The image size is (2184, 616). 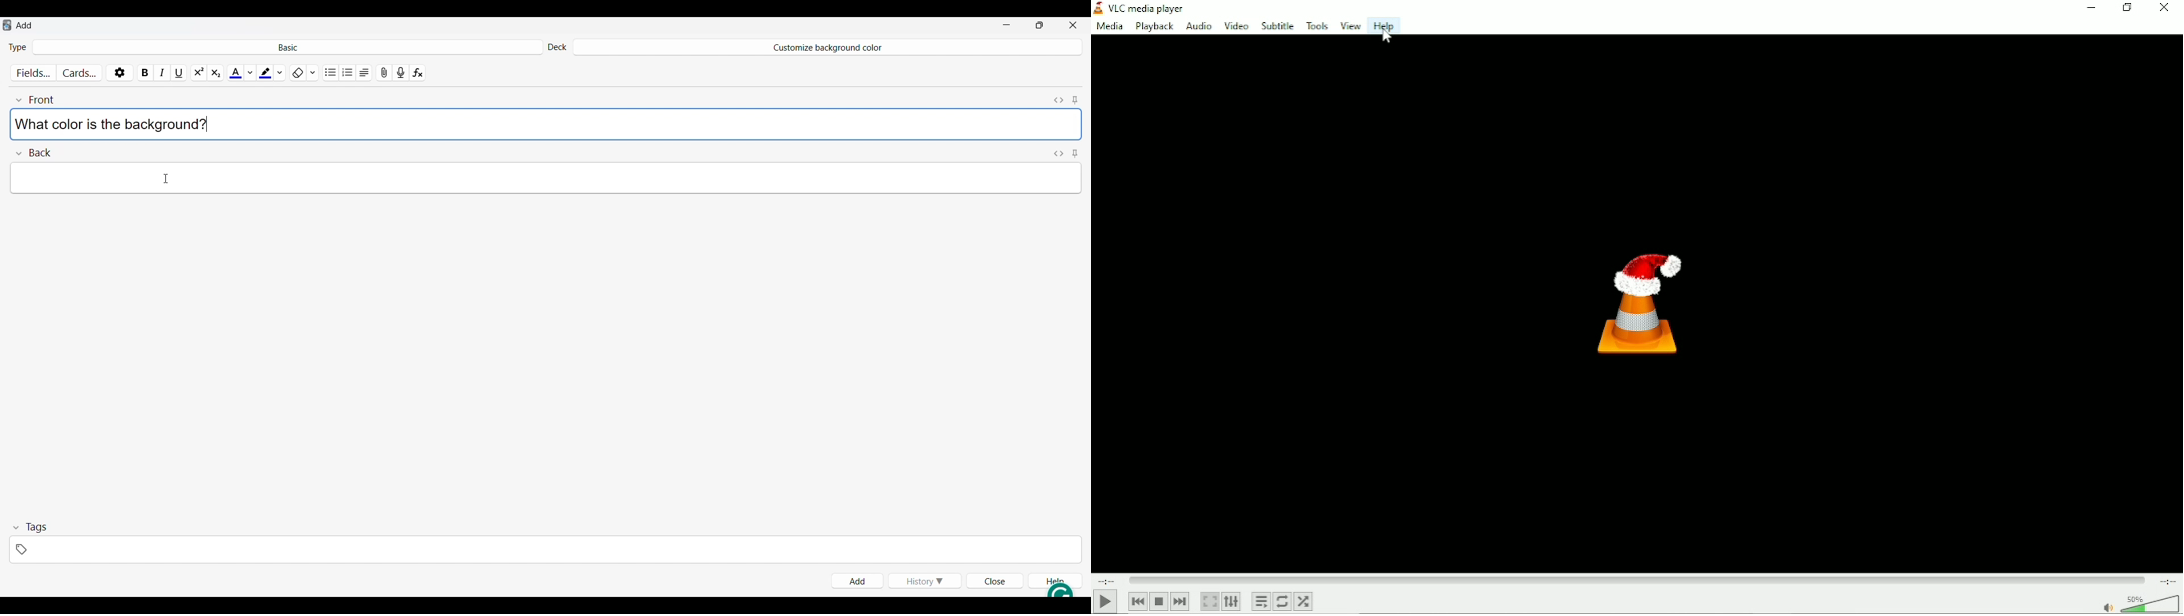 I want to click on vlc logo, so click(x=1098, y=7).